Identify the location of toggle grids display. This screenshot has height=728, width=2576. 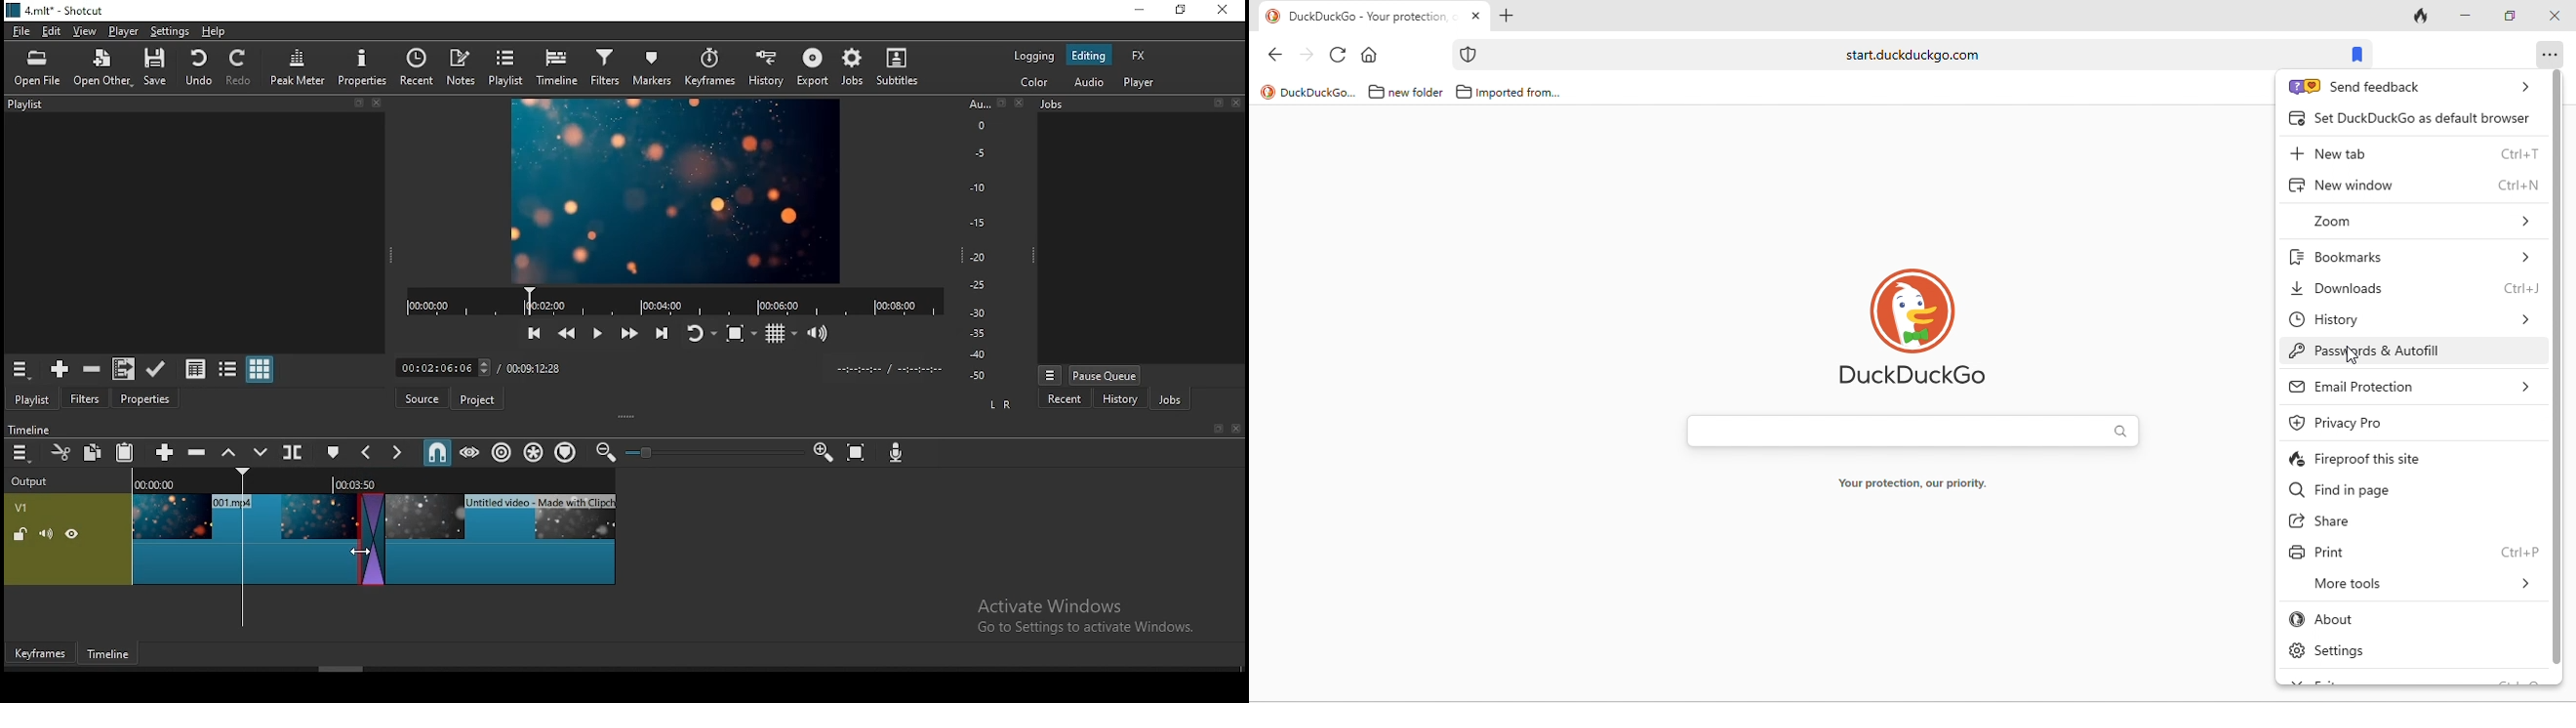
(781, 334).